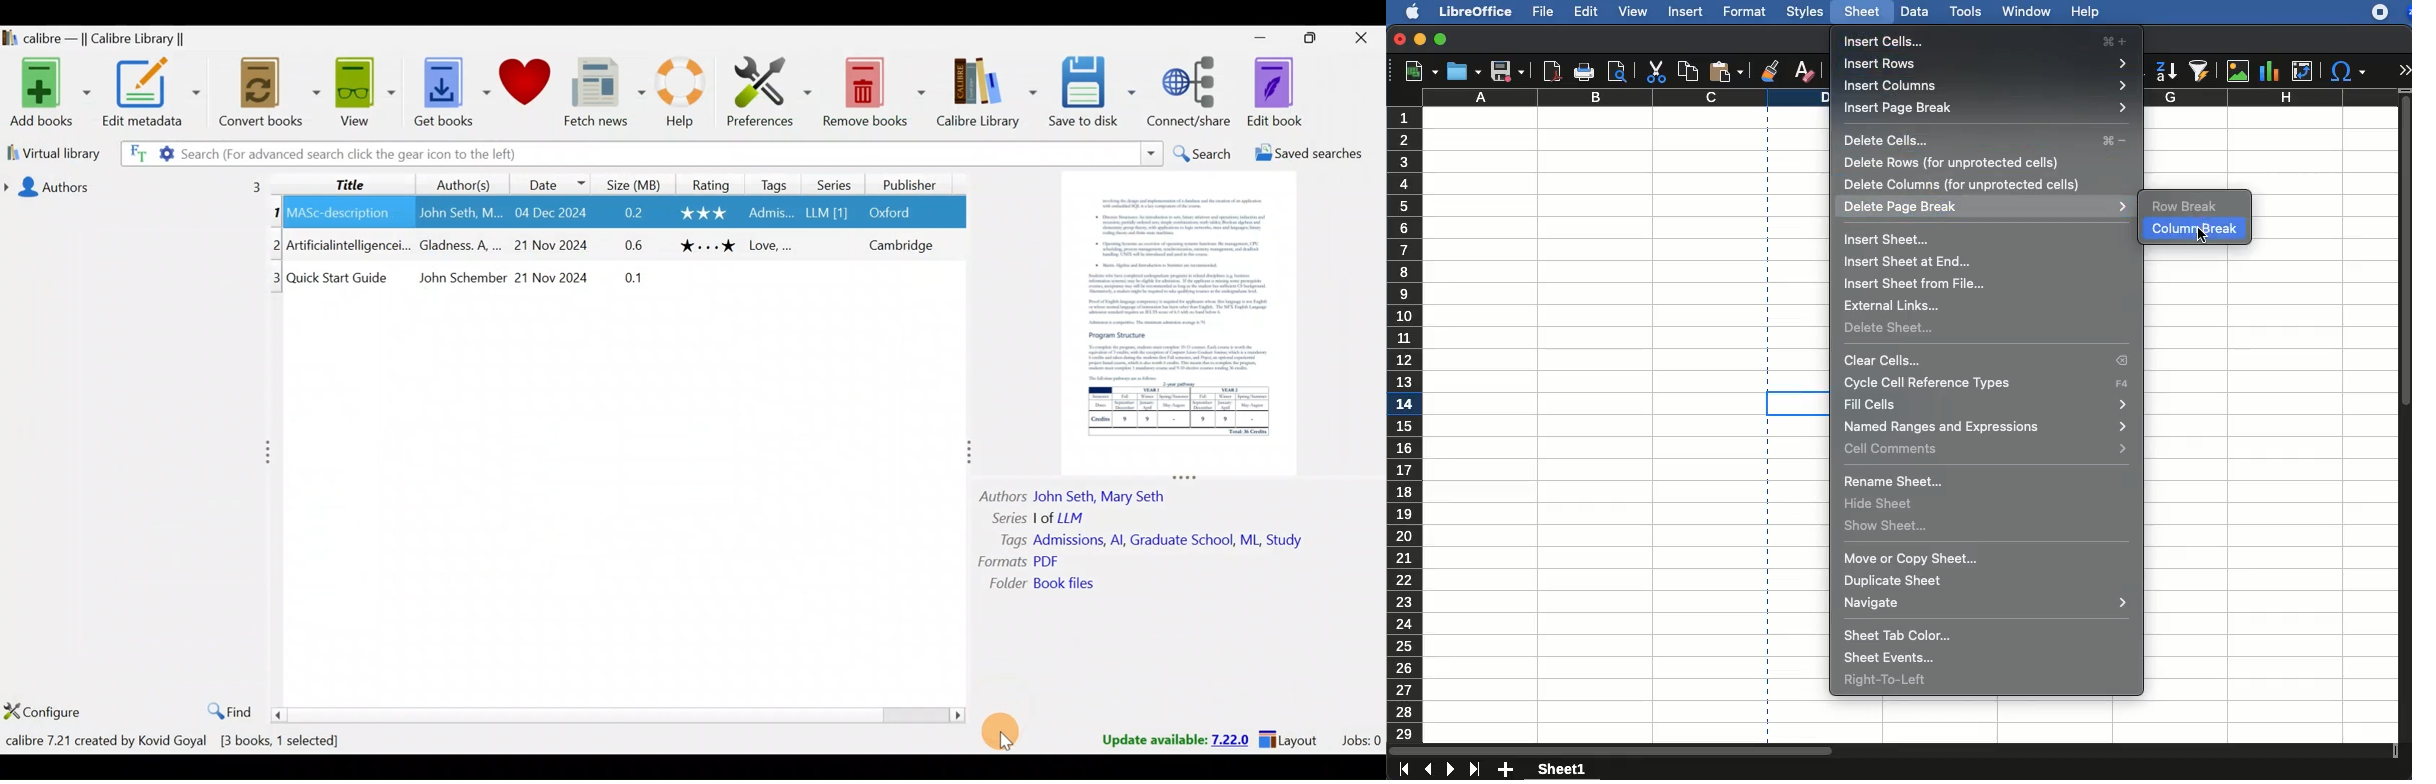  What do you see at coordinates (1476, 10) in the screenshot?
I see `libreoffice` at bounding box center [1476, 10].